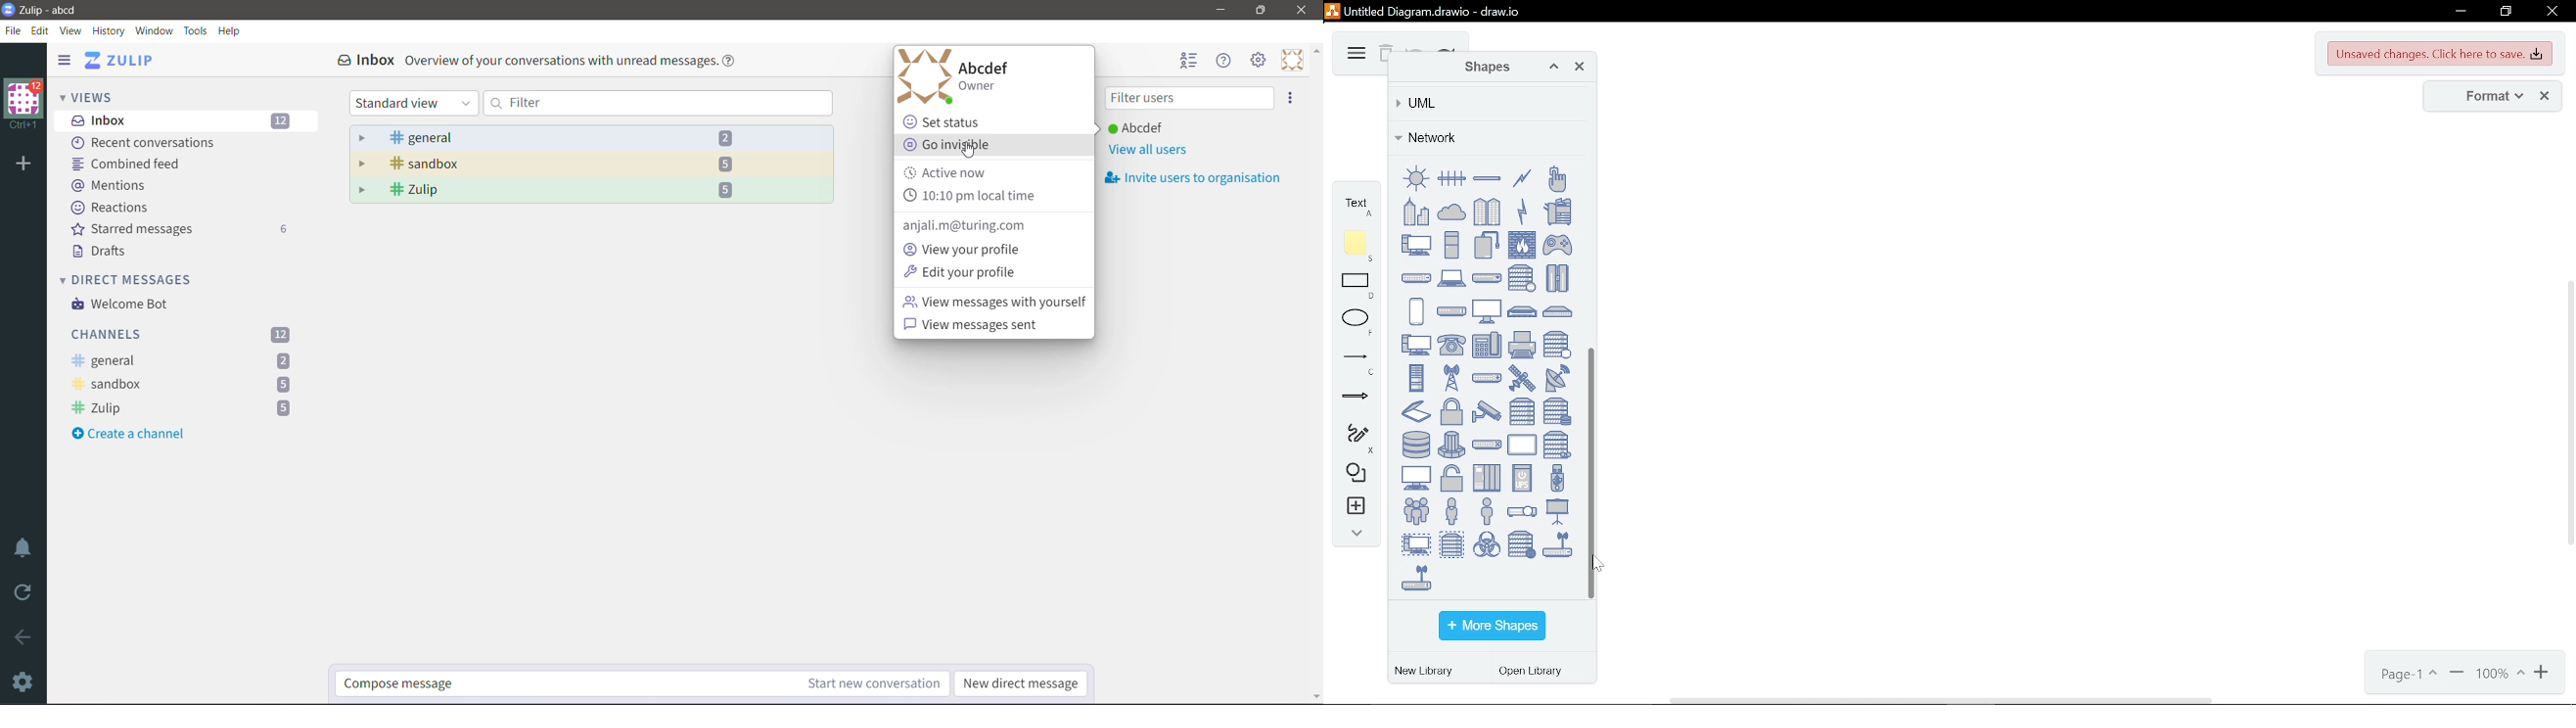 This screenshot has height=728, width=2576. What do you see at coordinates (1597, 562) in the screenshot?
I see `drag to` at bounding box center [1597, 562].